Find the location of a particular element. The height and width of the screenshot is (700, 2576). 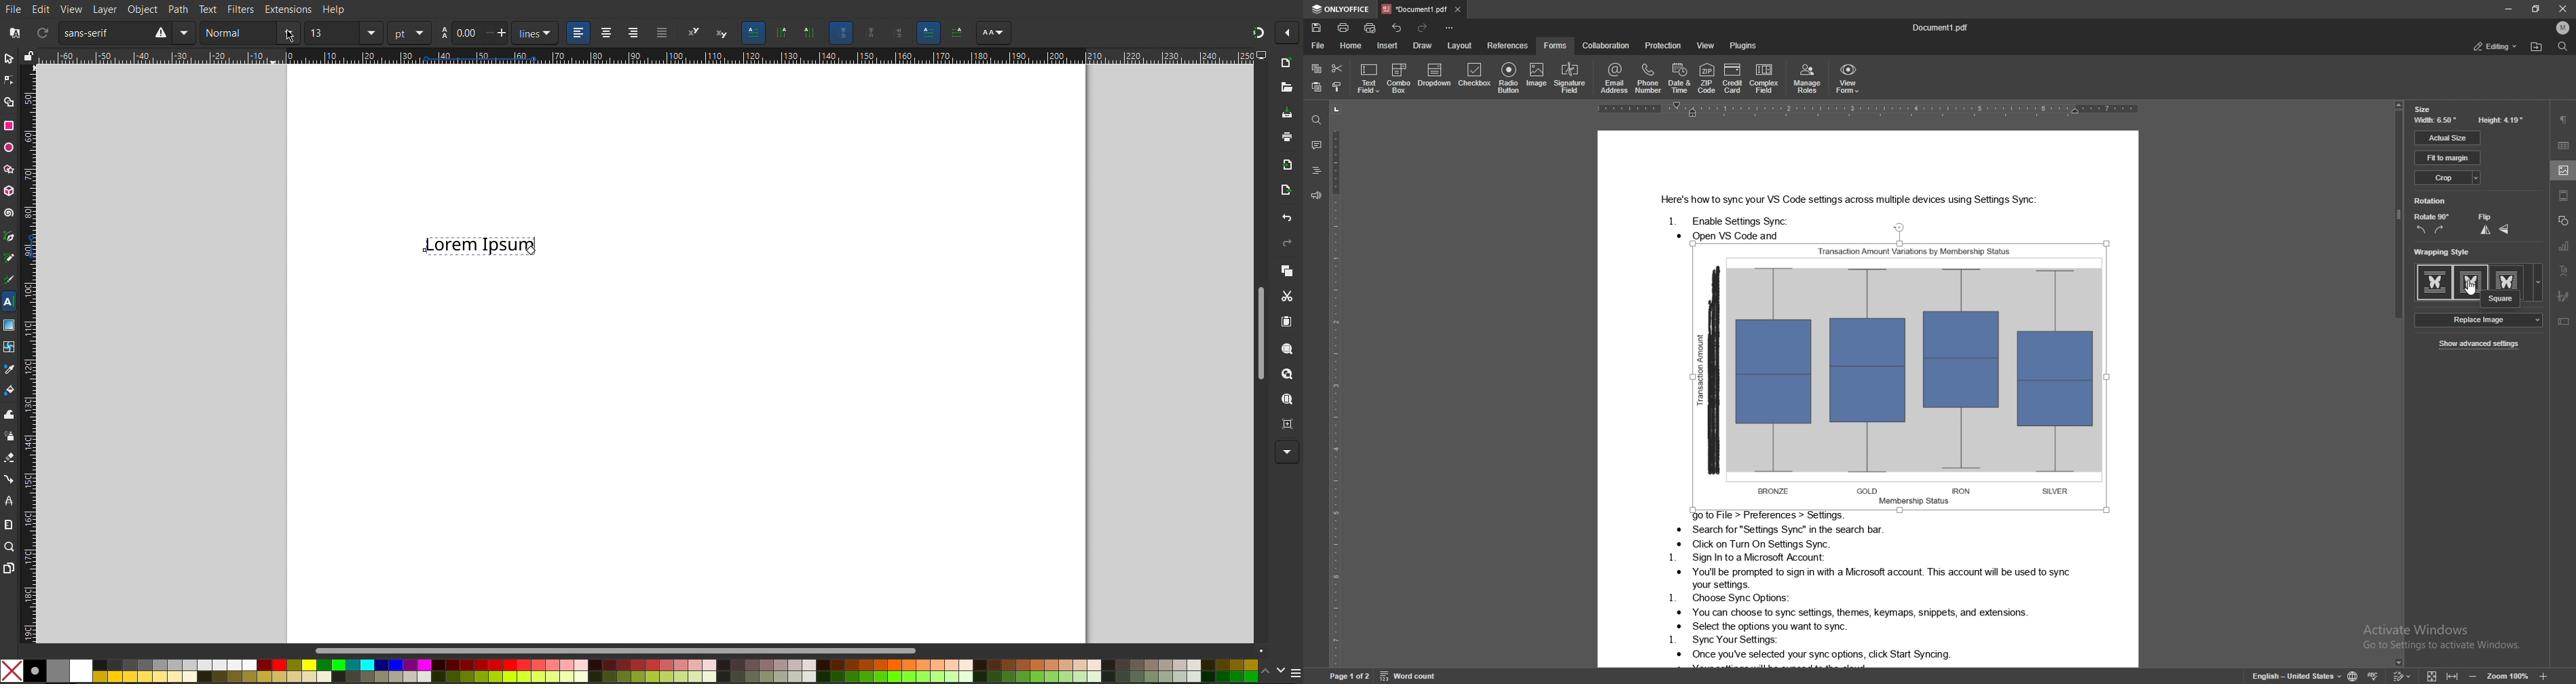

replace image is located at coordinates (2478, 319).